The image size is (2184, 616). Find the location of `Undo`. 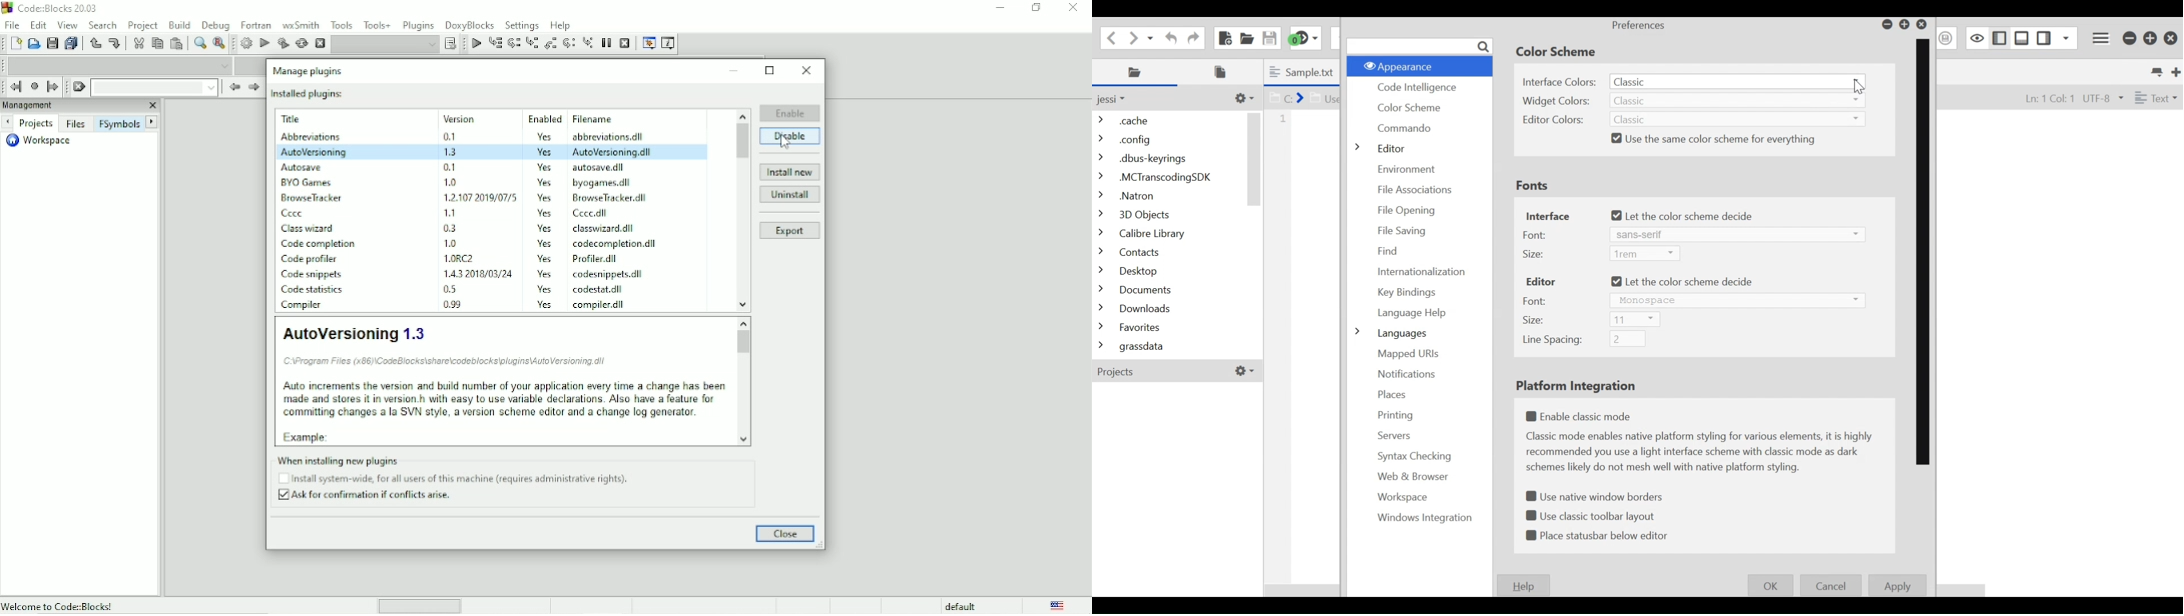

Undo is located at coordinates (94, 43).